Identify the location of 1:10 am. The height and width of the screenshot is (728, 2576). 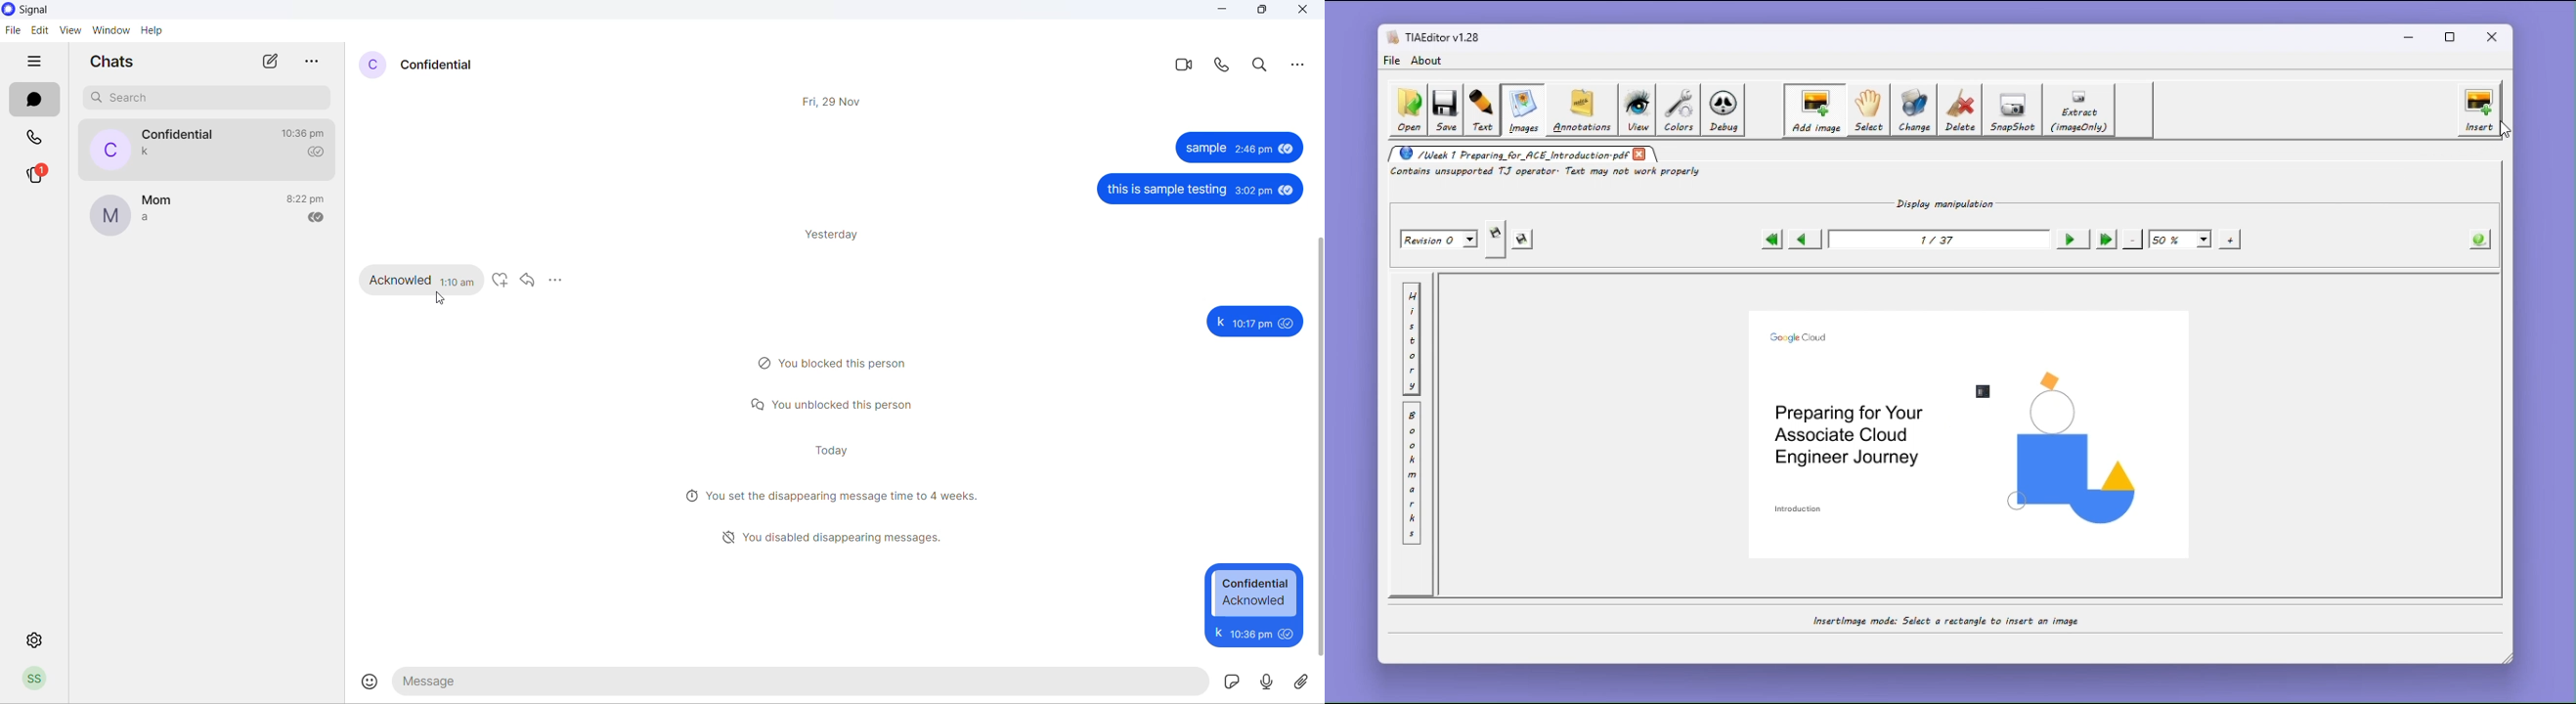
(458, 281).